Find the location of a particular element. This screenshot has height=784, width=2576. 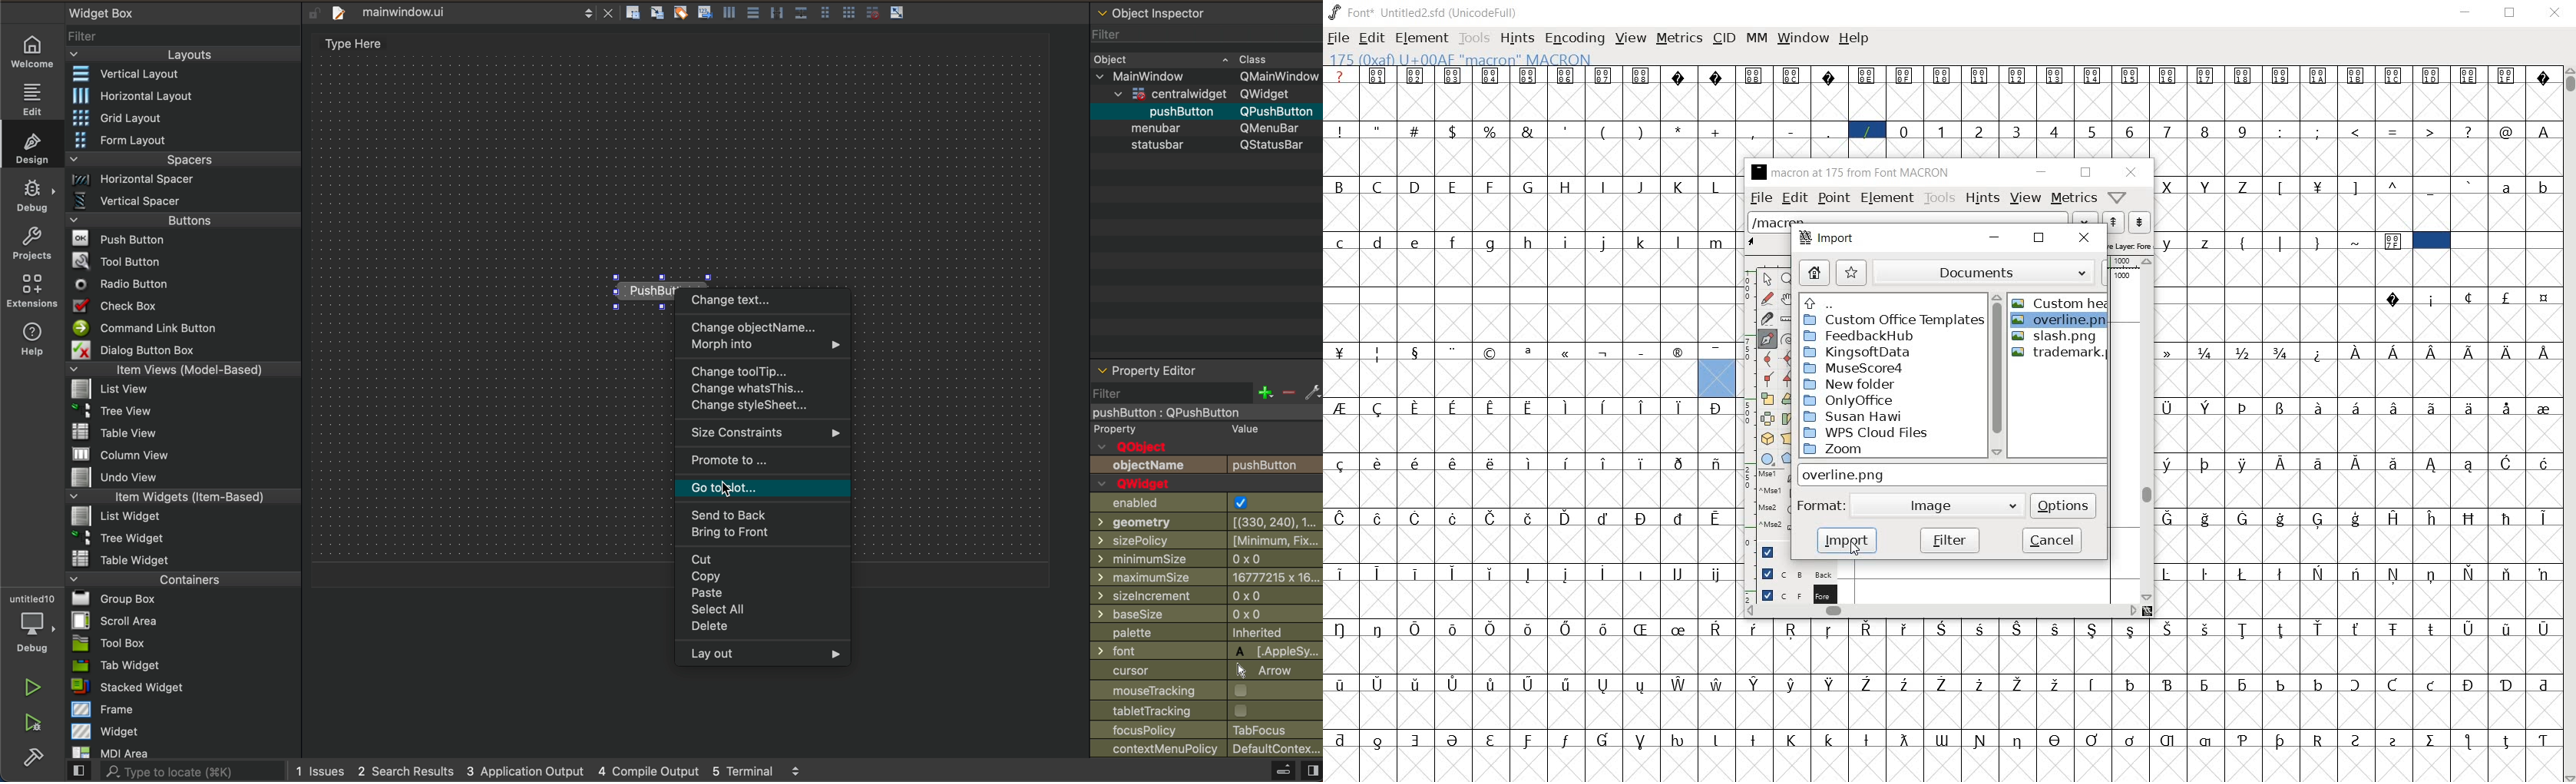

Mouse wheel button + Ctrl is located at coordinates (1774, 526).